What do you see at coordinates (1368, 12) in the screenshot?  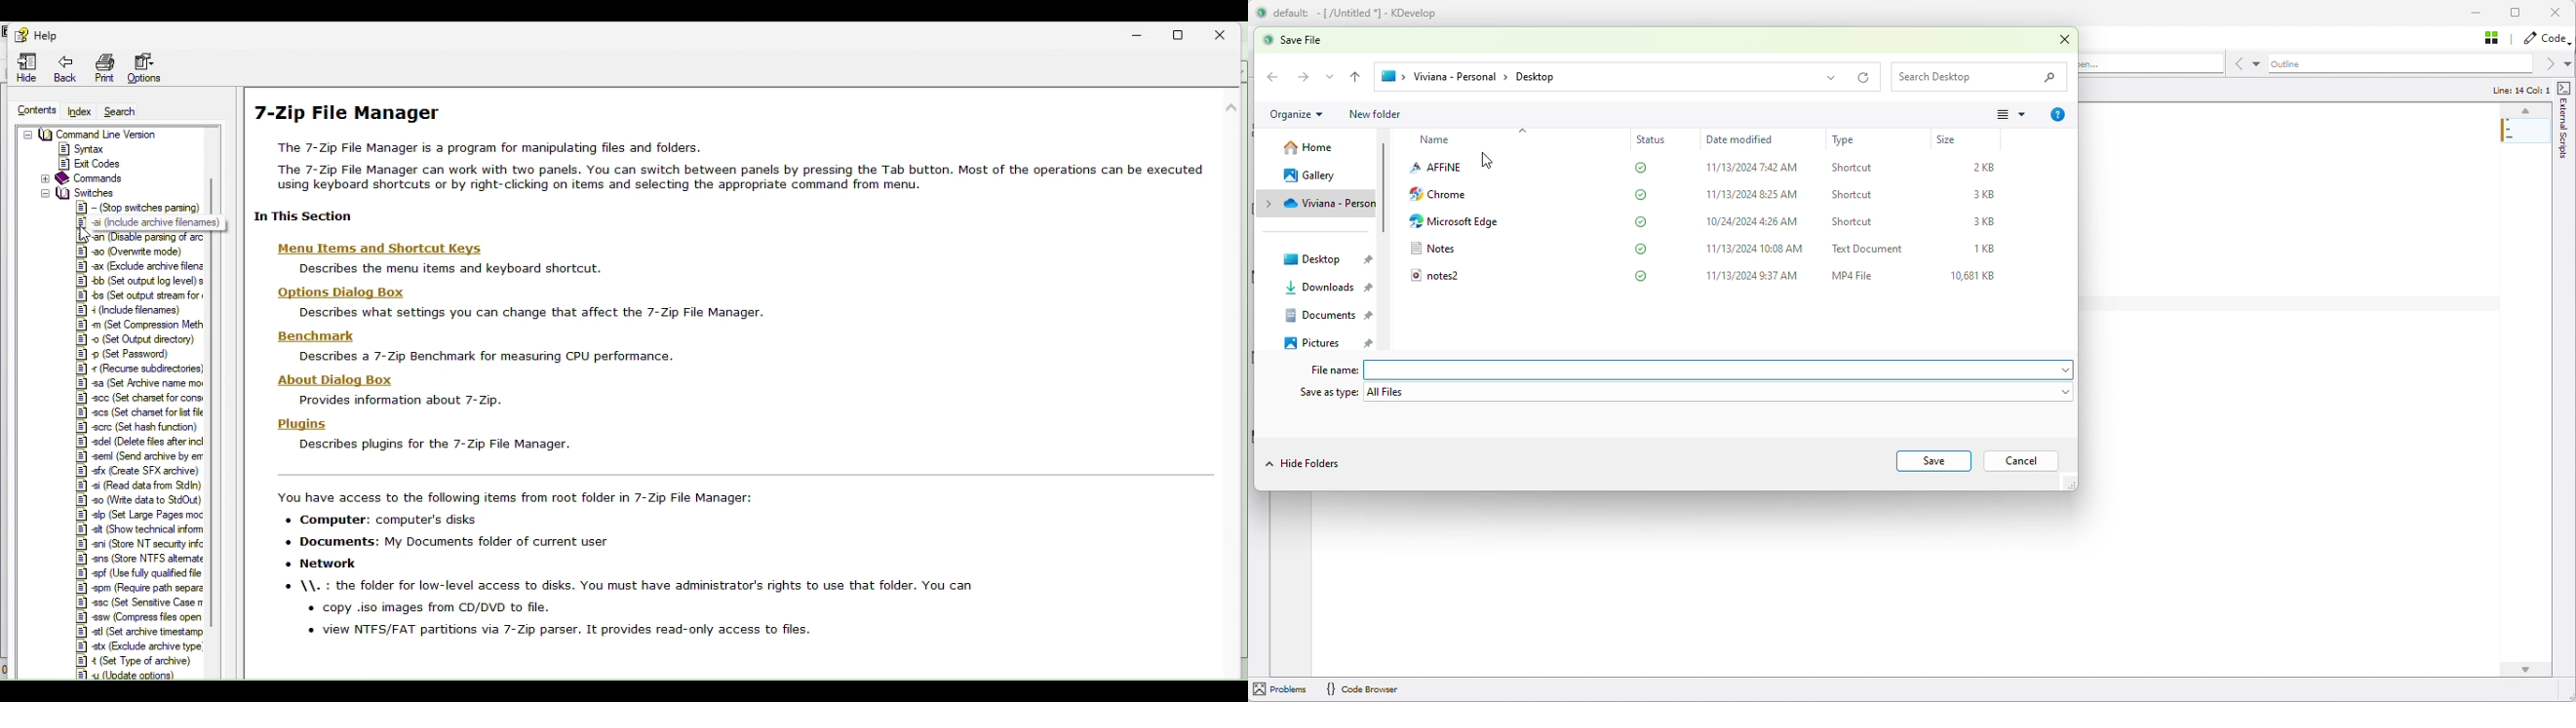 I see `default: - [ /Untitled *] - KDevelop` at bounding box center [1368, 12].